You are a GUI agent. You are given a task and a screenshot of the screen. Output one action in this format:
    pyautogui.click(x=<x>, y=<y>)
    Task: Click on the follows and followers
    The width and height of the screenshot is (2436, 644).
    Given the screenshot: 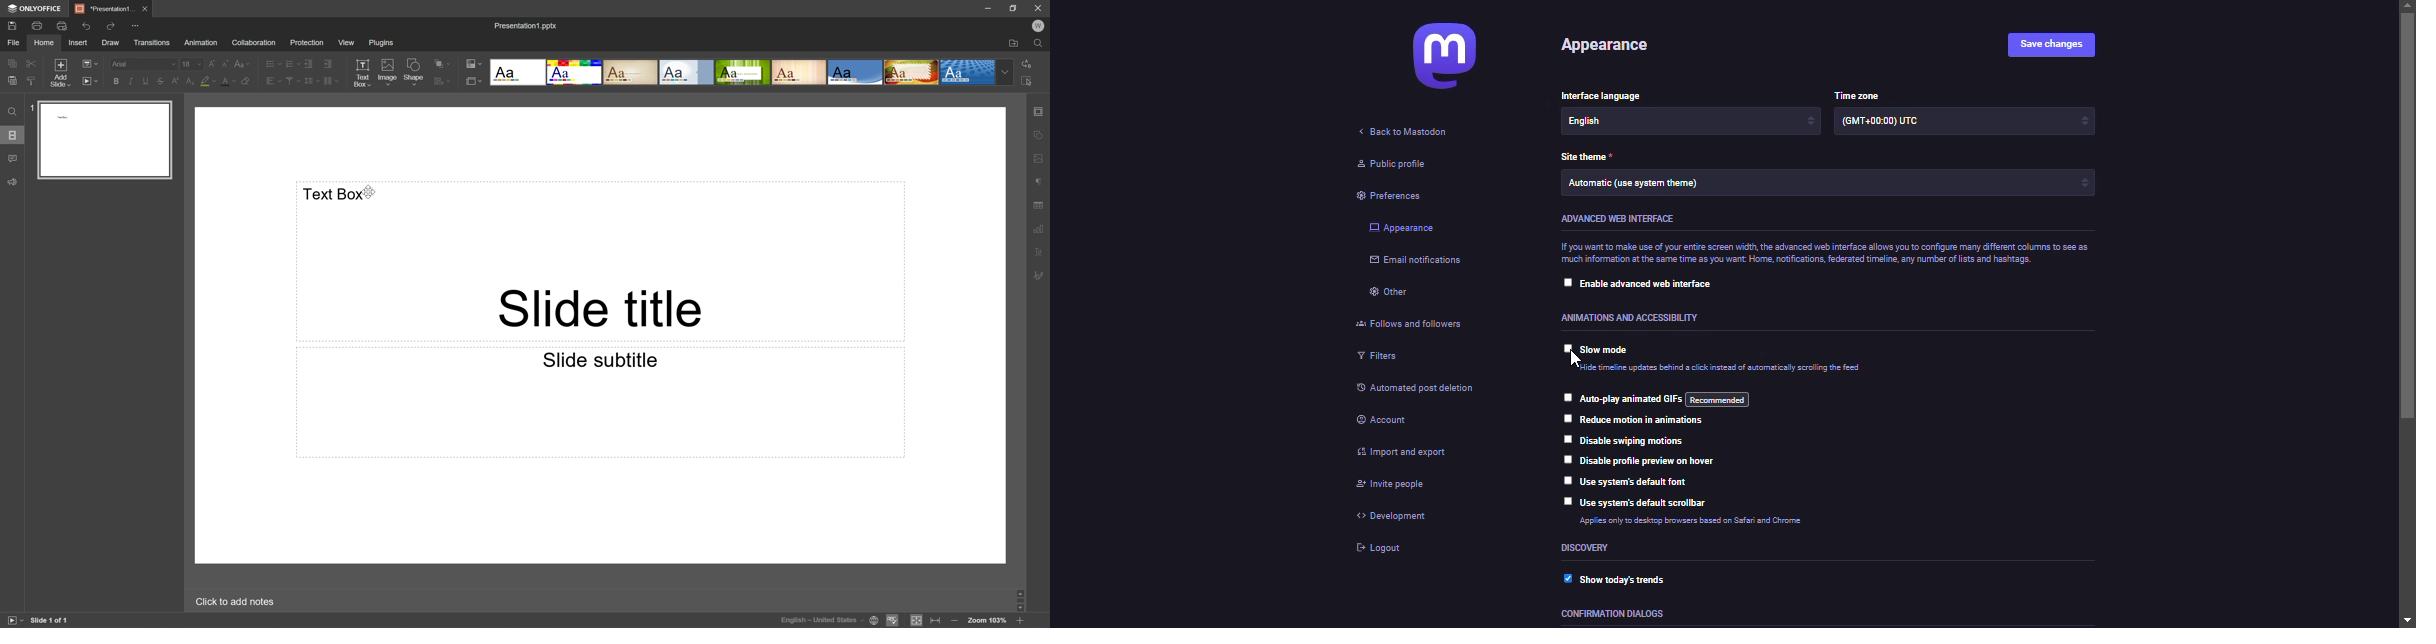 What is the action you would take?
    pyautogui.click(x=1410, y=325)
    